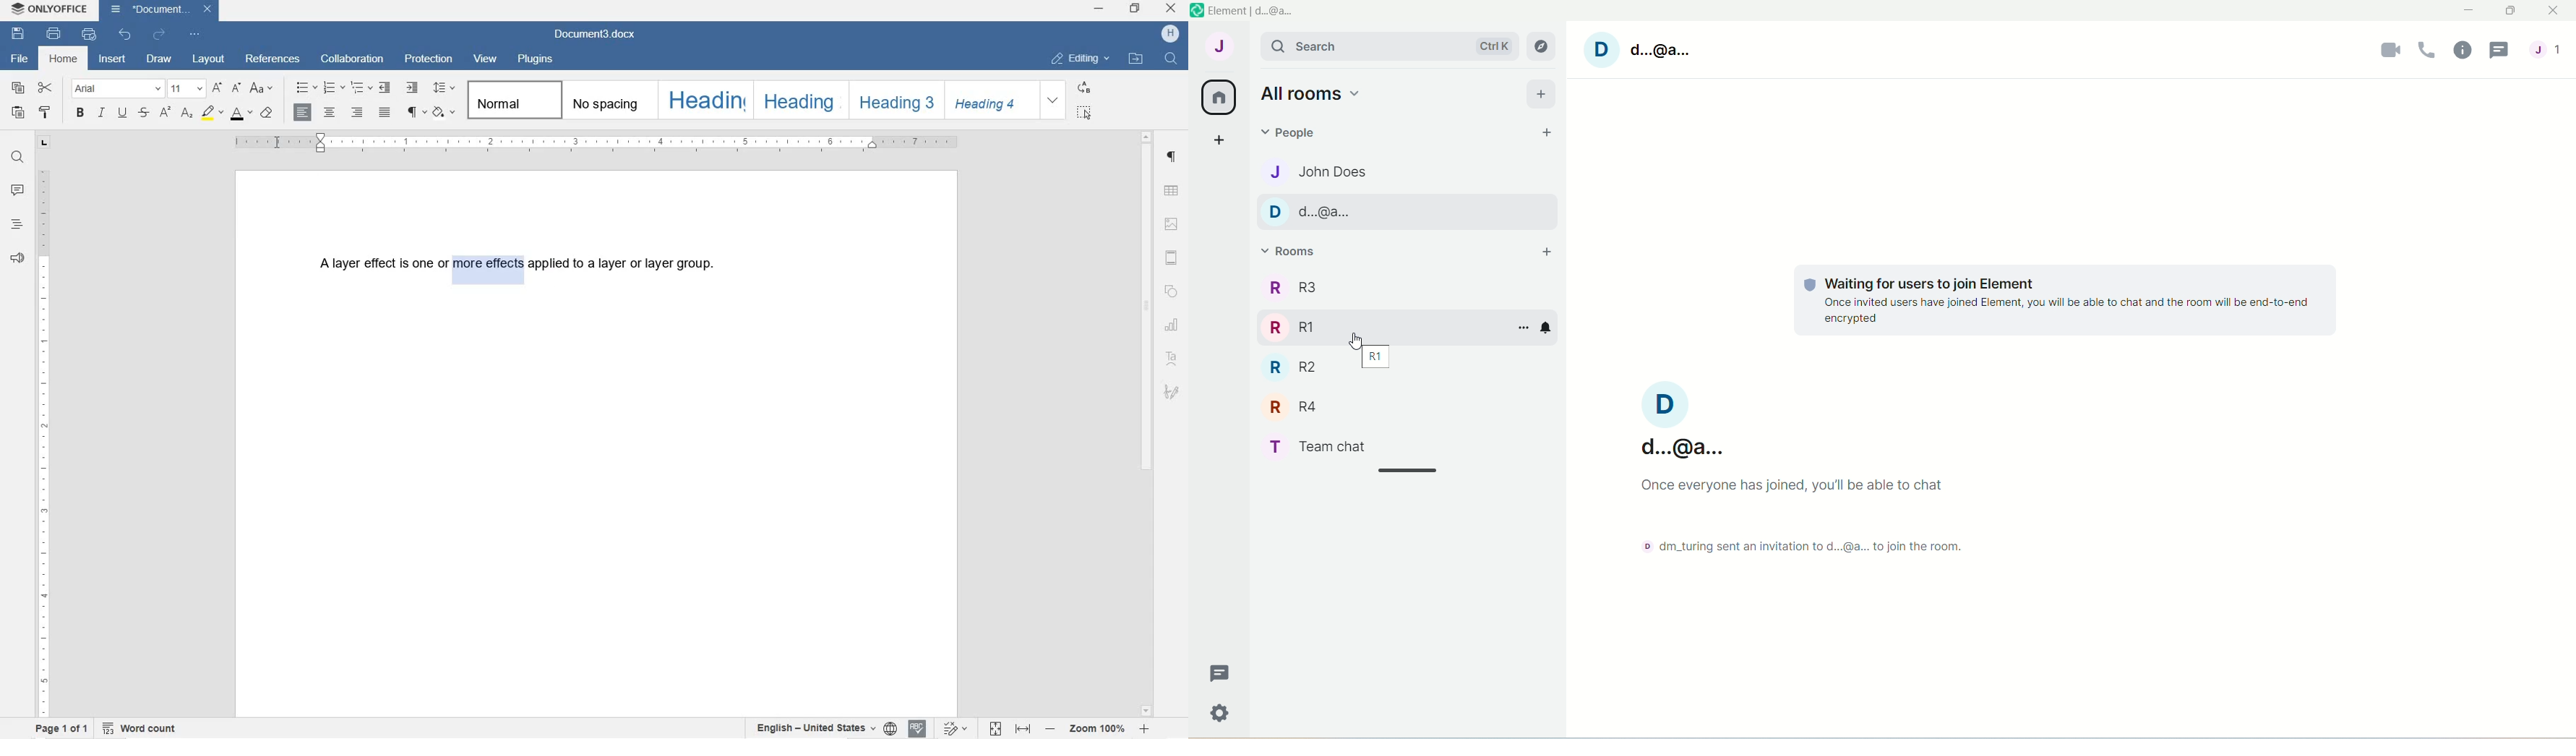 The image size is (2576, 756). Describe the element at coordinates (1672, 423) in the screenshot. I see `d...@a...` at that location.